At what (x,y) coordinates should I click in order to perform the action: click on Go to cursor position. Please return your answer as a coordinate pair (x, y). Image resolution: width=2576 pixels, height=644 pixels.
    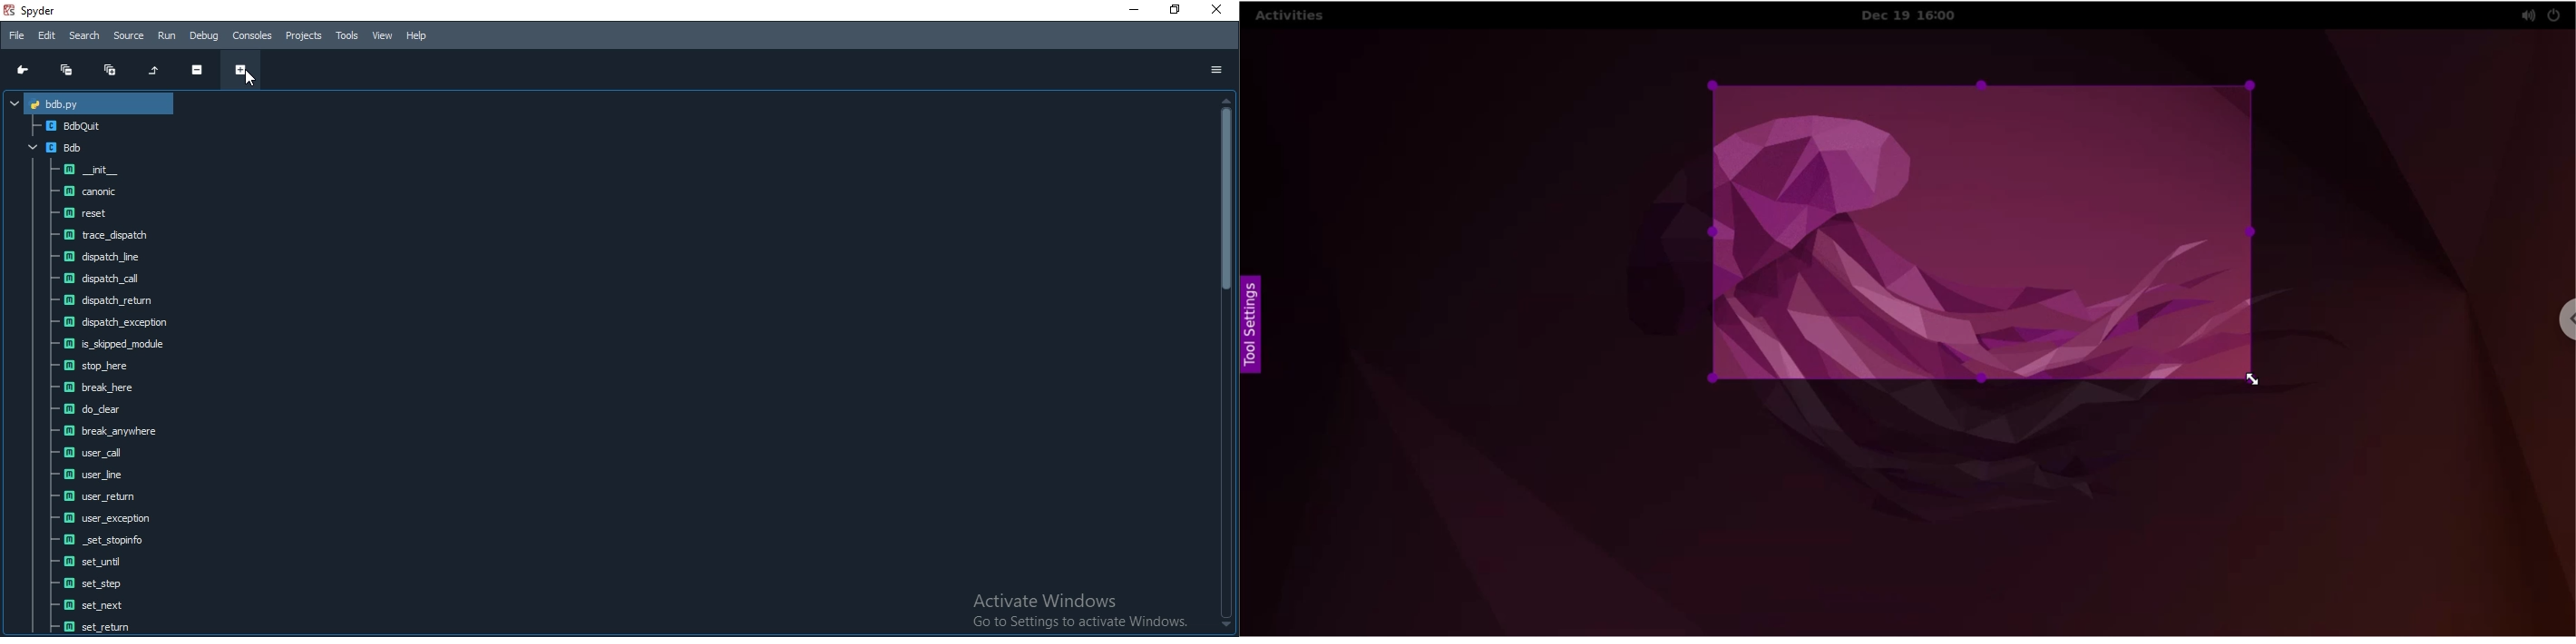
    Looking at the image, I should click on (18, 71).